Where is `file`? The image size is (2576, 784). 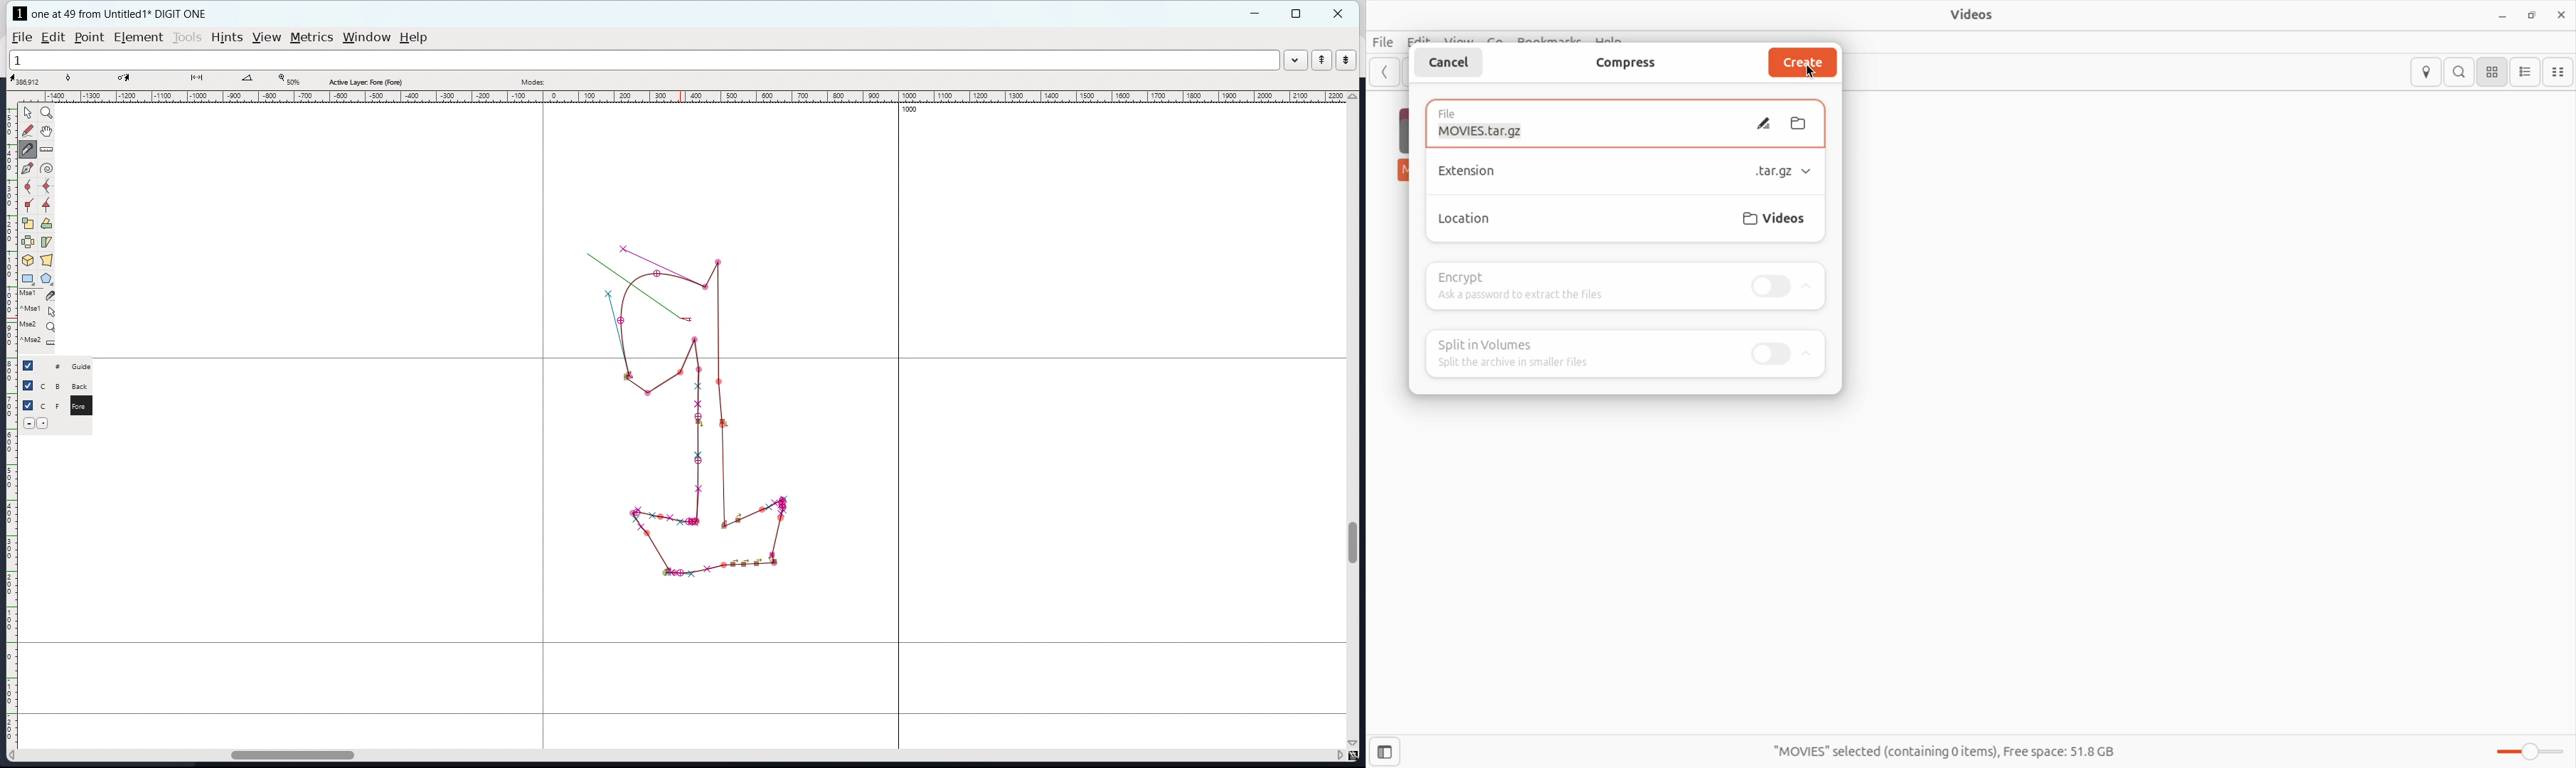 file is located at coordinates (22, 38).